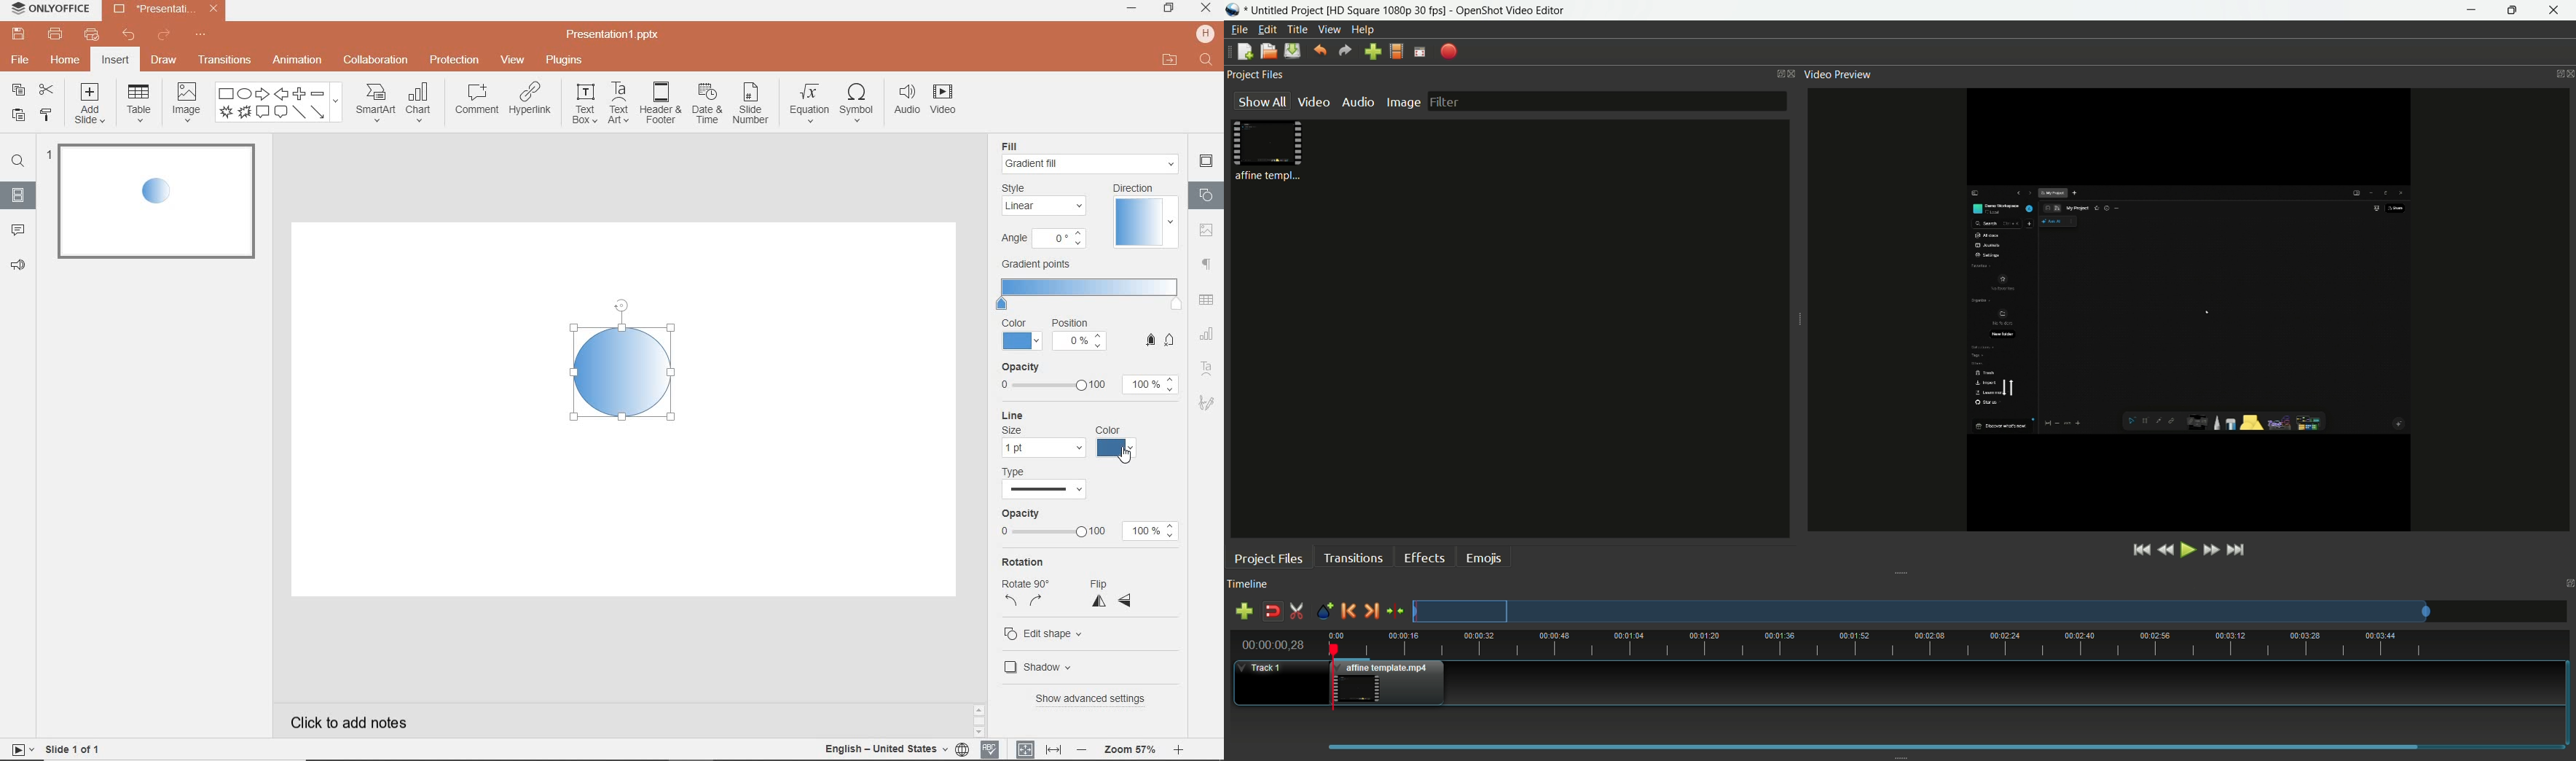  I want to click on full screen, so click(1420, 51).